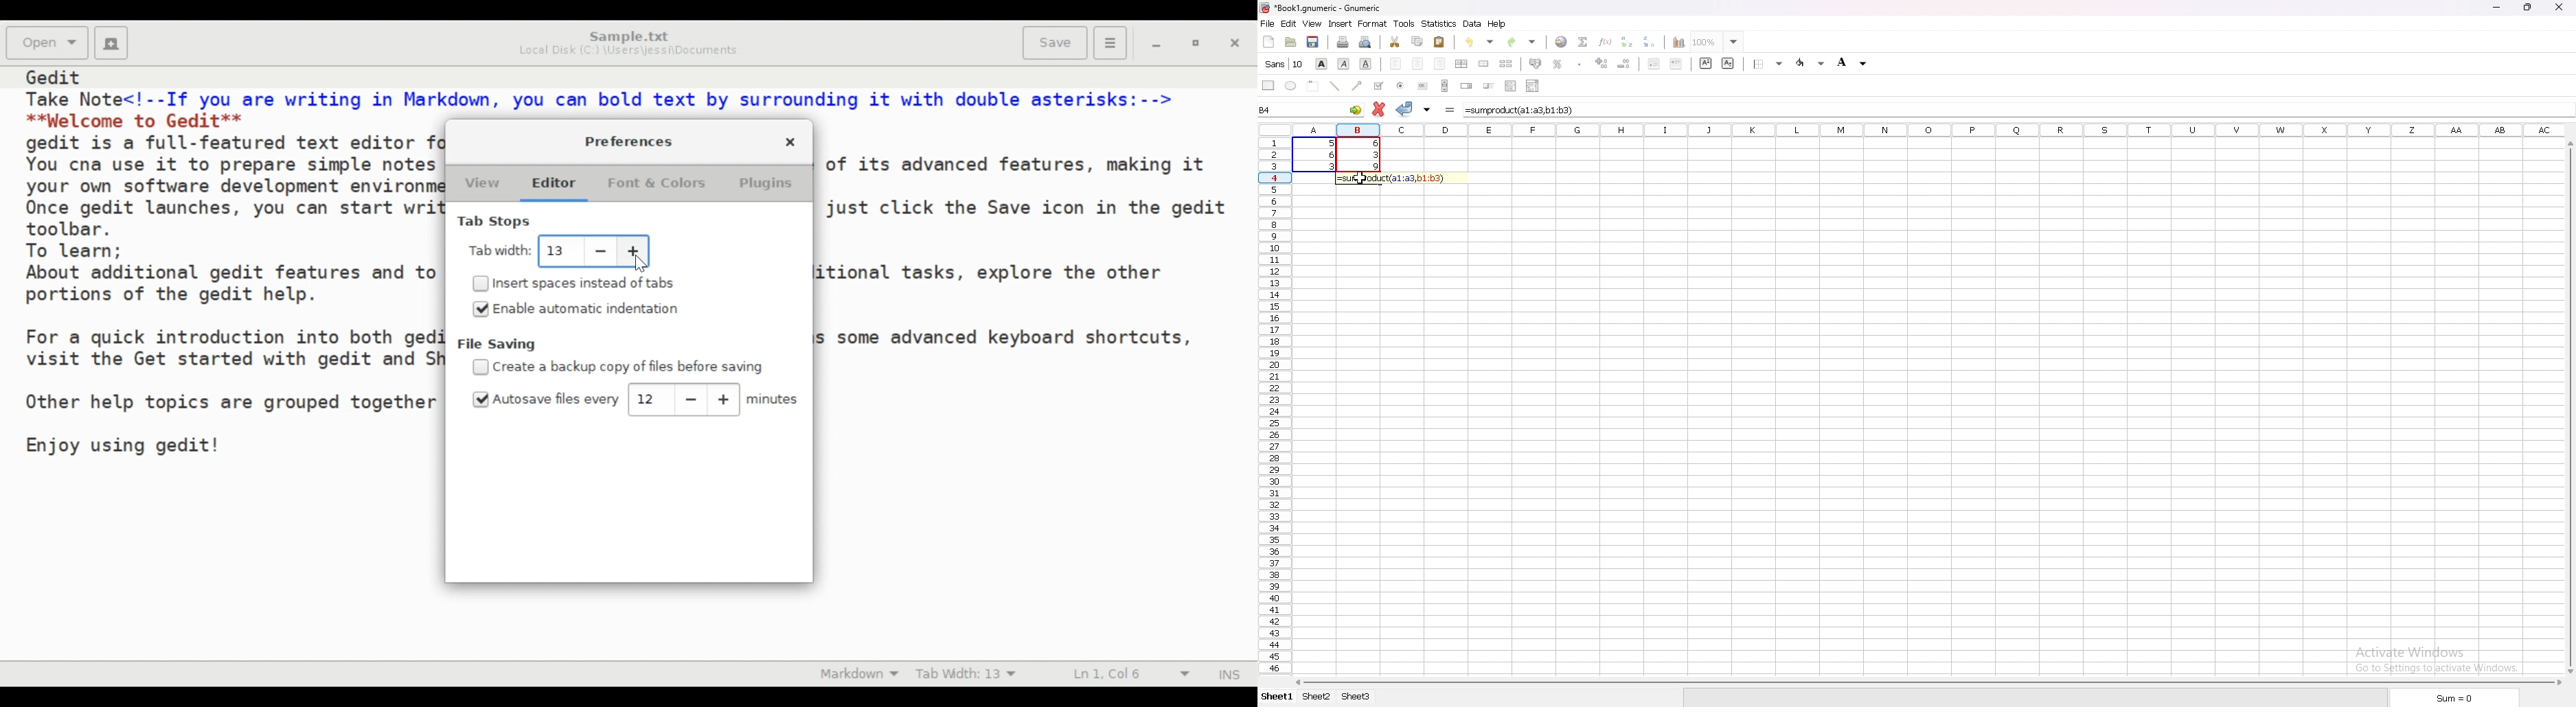 This screenshot has width=2576, height=728. What do you see at coordinates (1378, 111) in the screenshot?
I see `cancel change` at bounding box center [1378, 111].